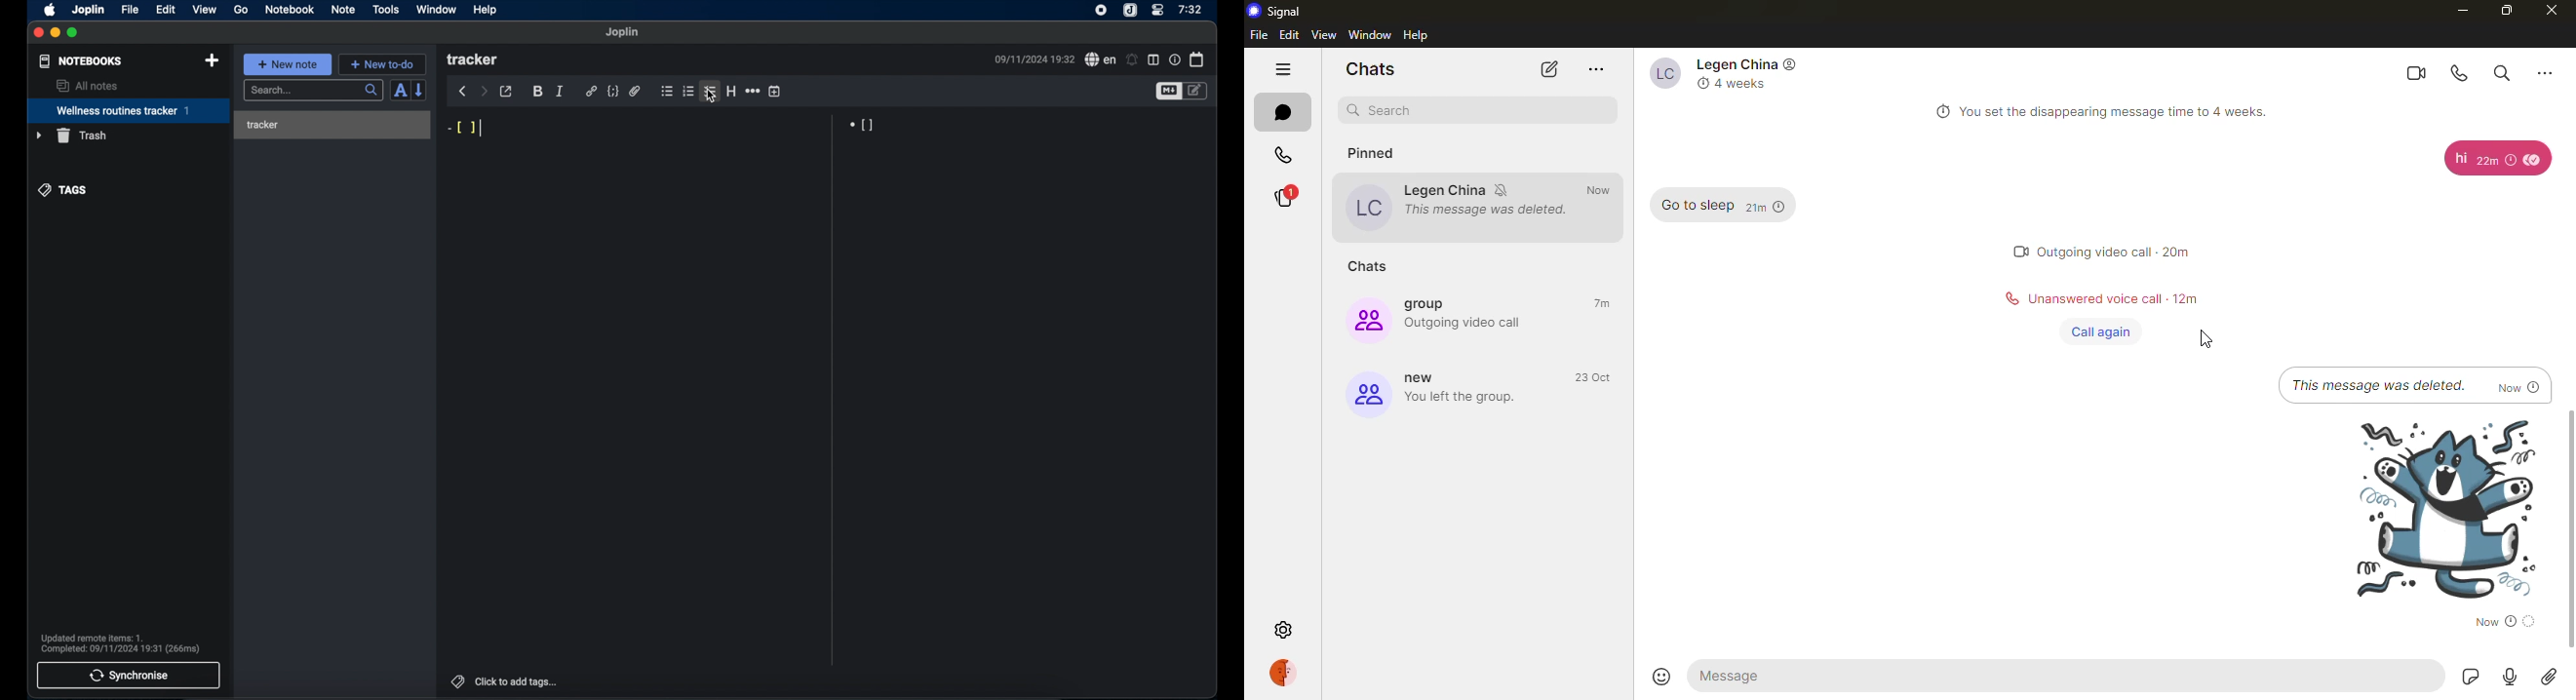 The width and height of the screenshot is (2576, 700). What do you see at coordinates (382, 64) in the screenshot?
I see `+ new to-do` at bounding box center [382, 64].